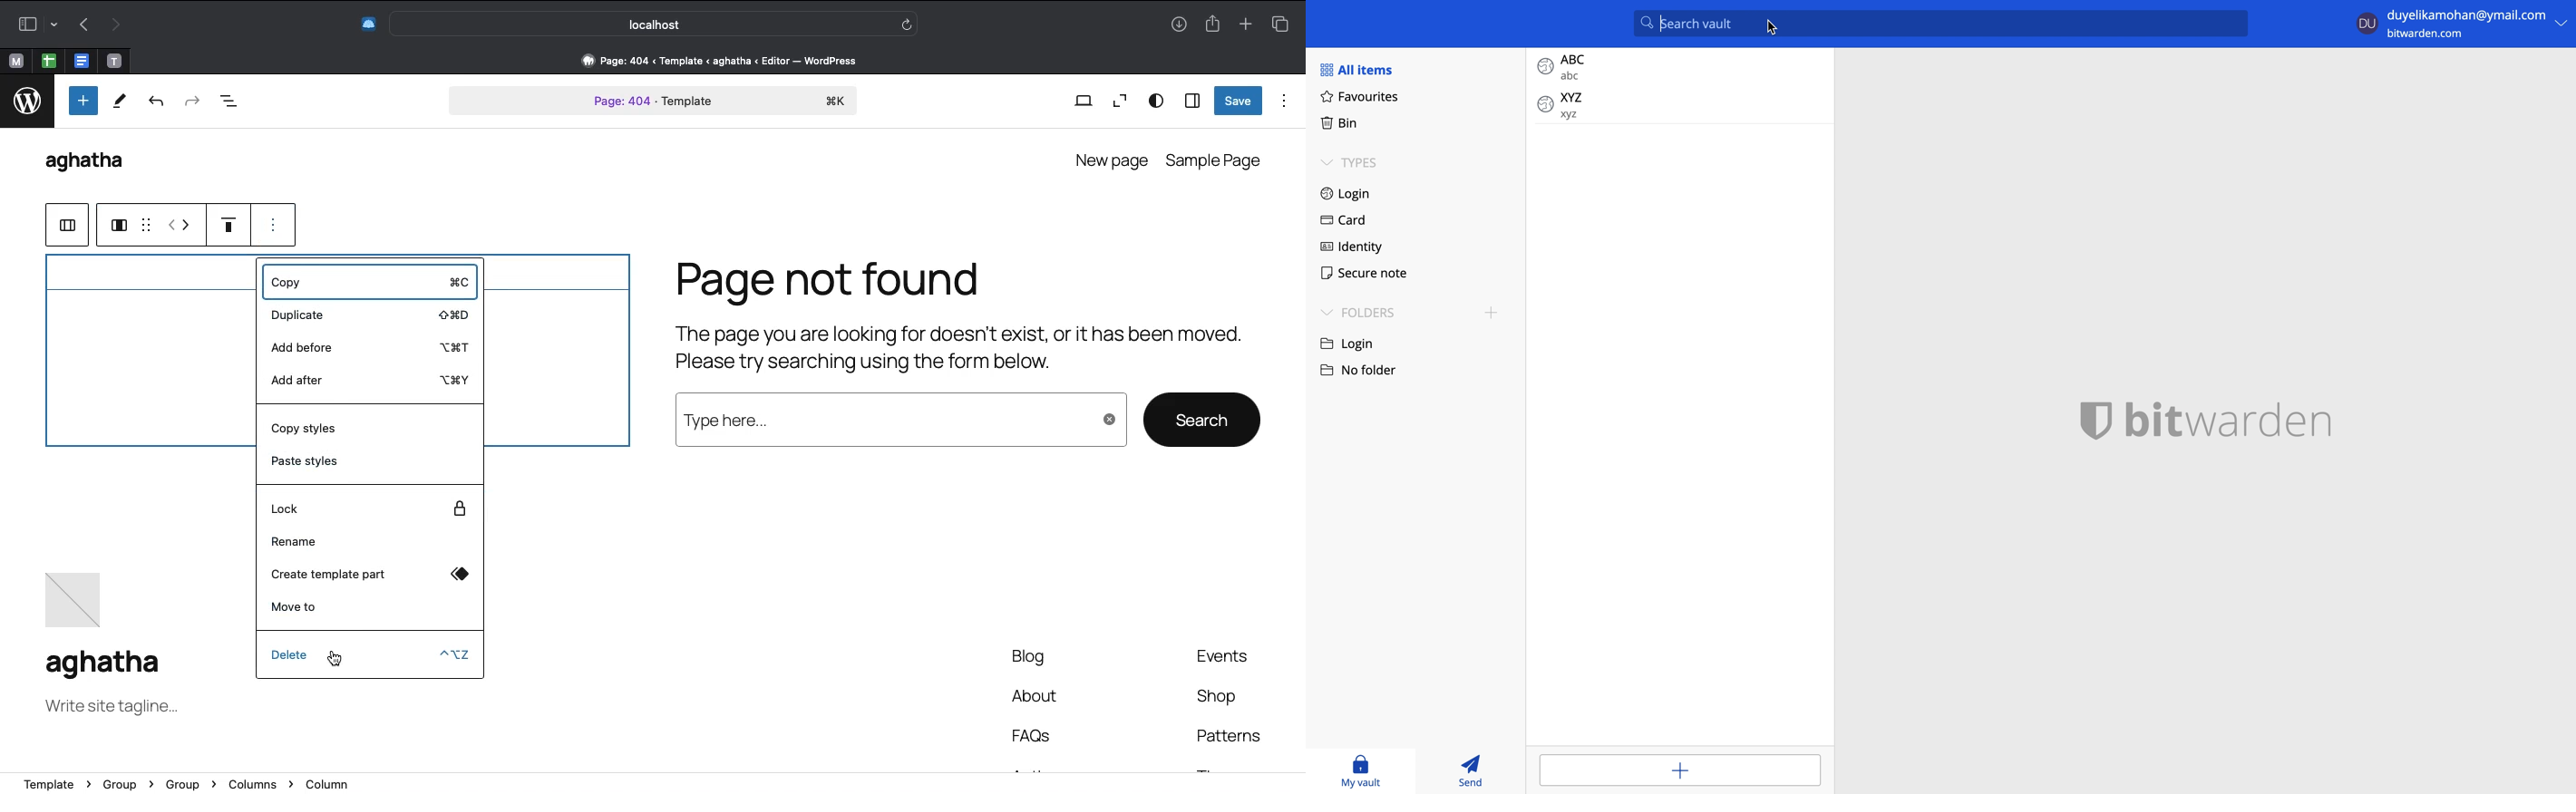 The image size is (2576, 812). What do you see at coordinates (1491, 315) in the screenshot?
I see `add folder` at bounding box center [1491, 315].